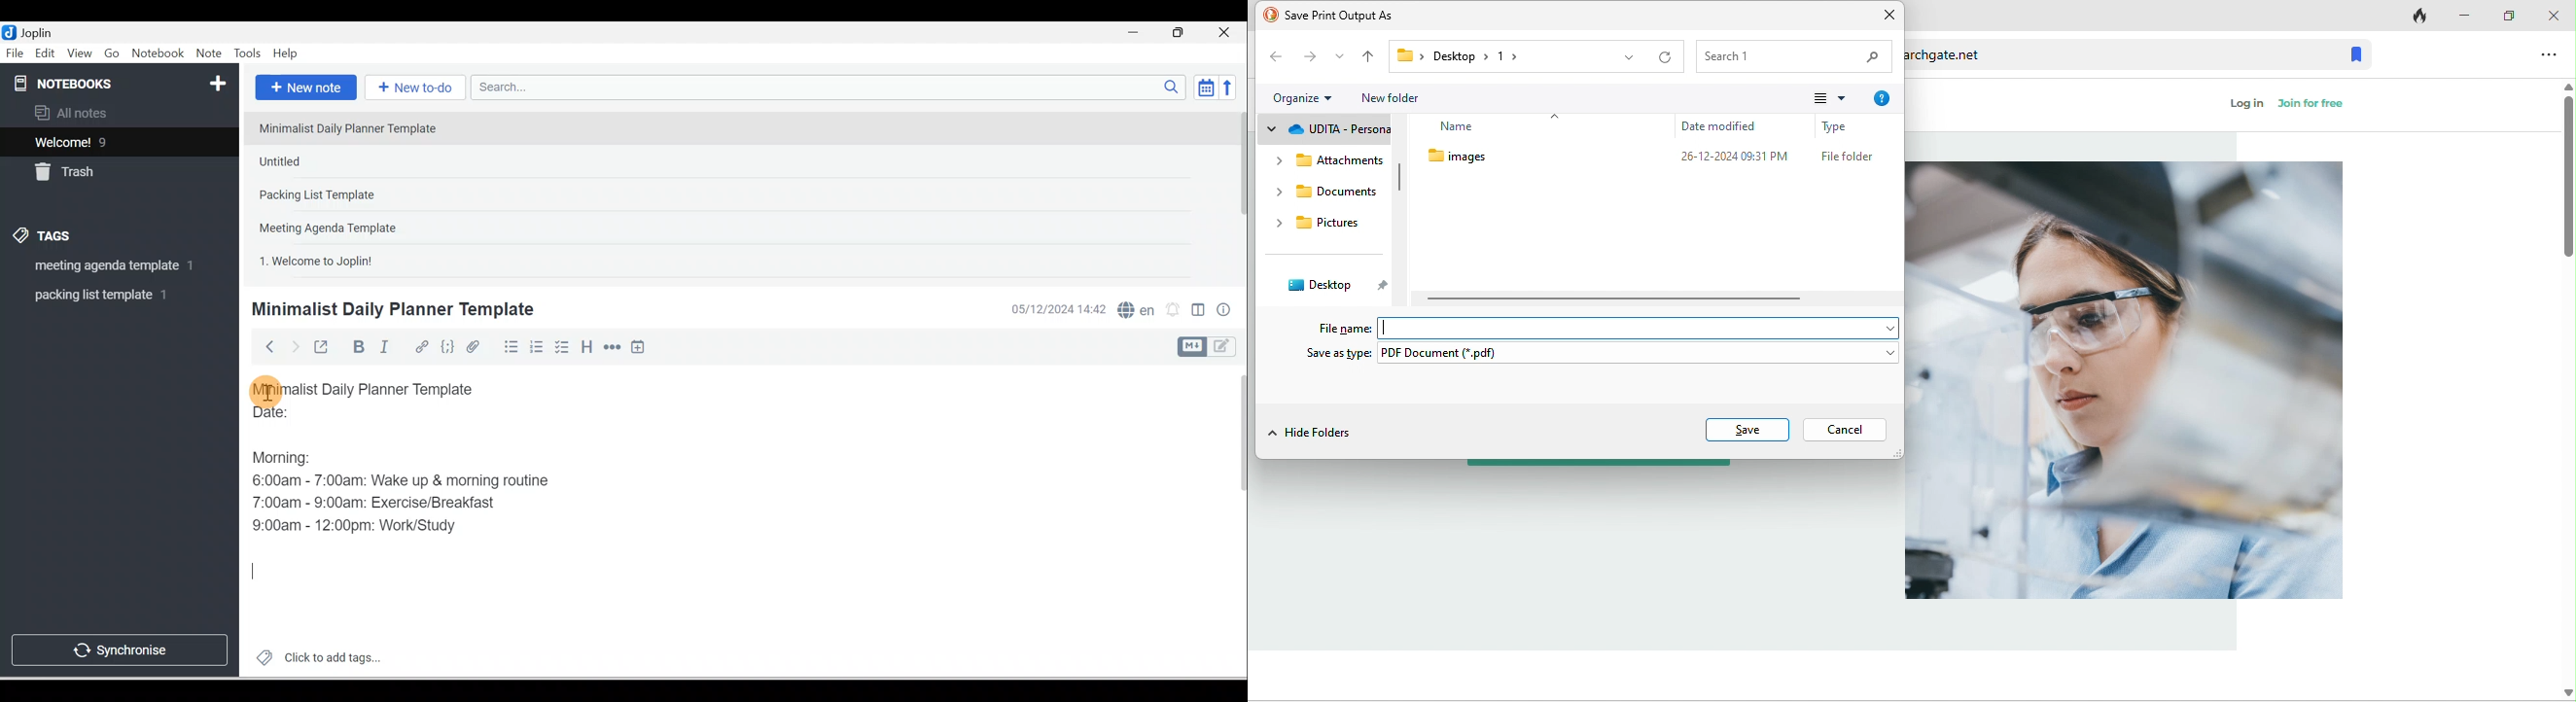 The height and width of the screenshot is (728, 2576). I want to click on Trash, so click(96, 168).